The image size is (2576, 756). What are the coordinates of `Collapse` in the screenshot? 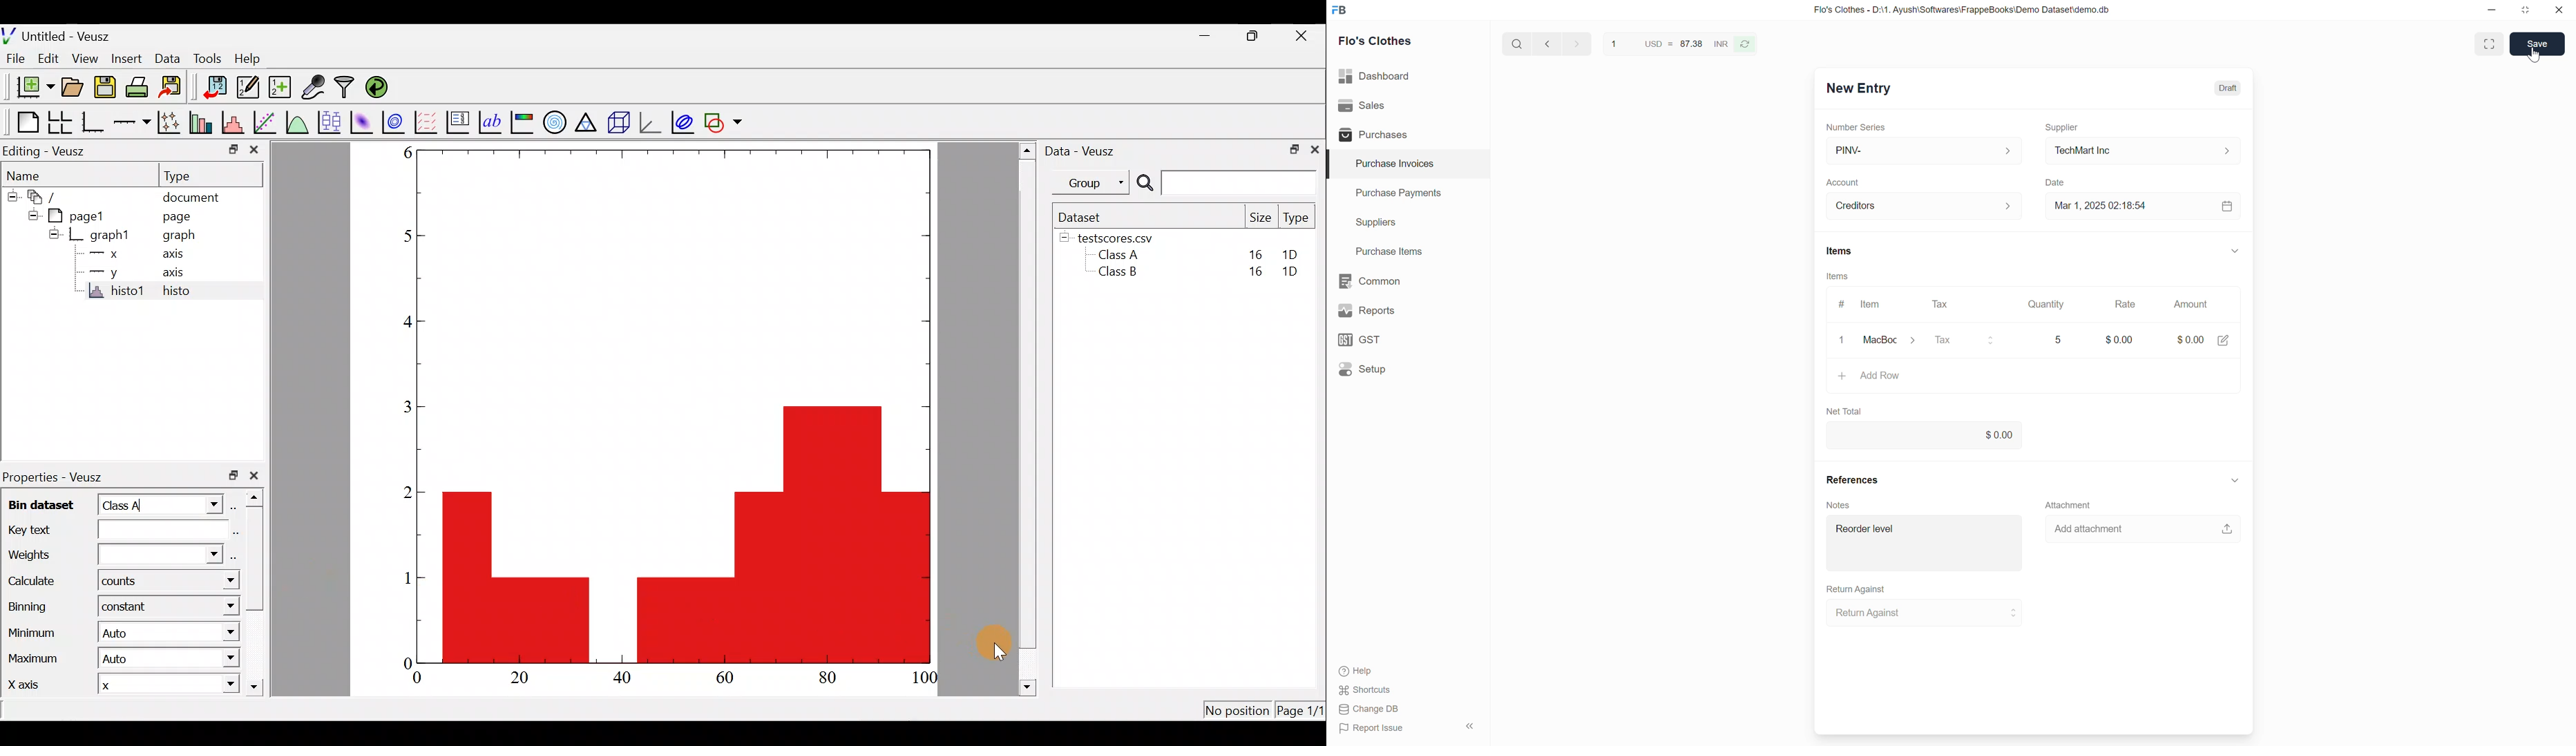 It's located at (1469, 726).